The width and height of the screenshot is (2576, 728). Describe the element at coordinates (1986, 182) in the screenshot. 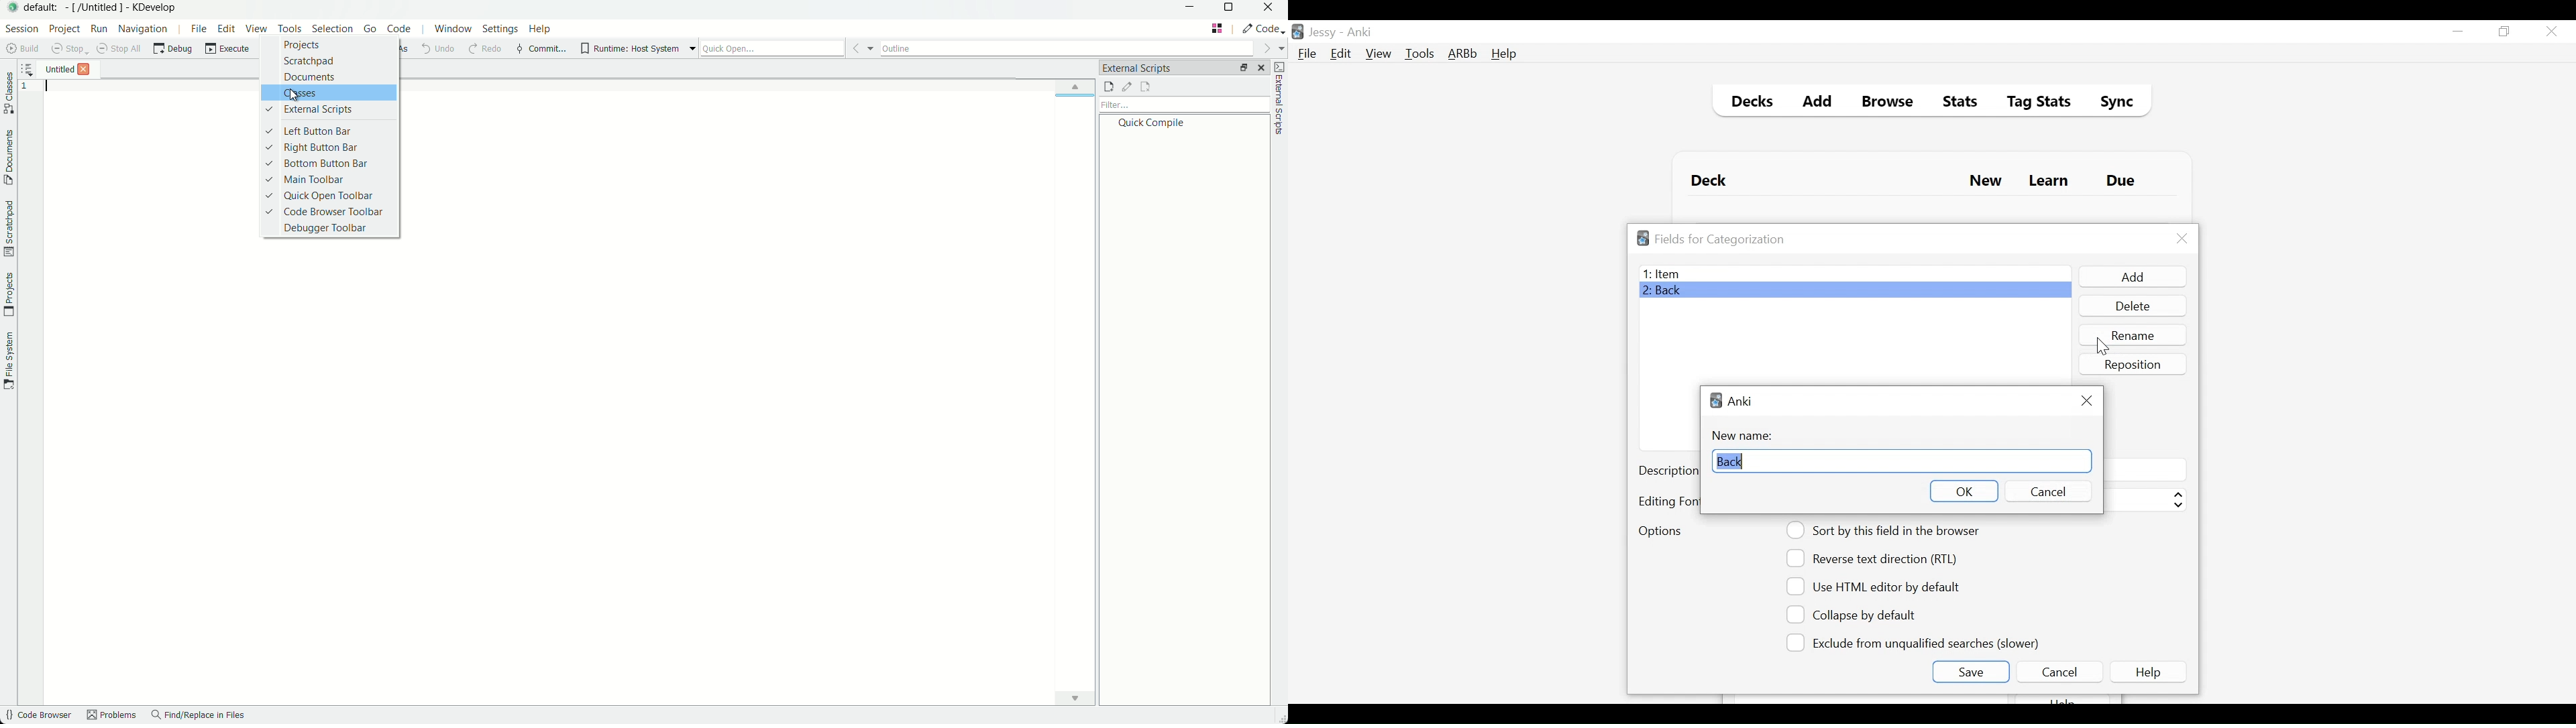

I see `New` at that location.